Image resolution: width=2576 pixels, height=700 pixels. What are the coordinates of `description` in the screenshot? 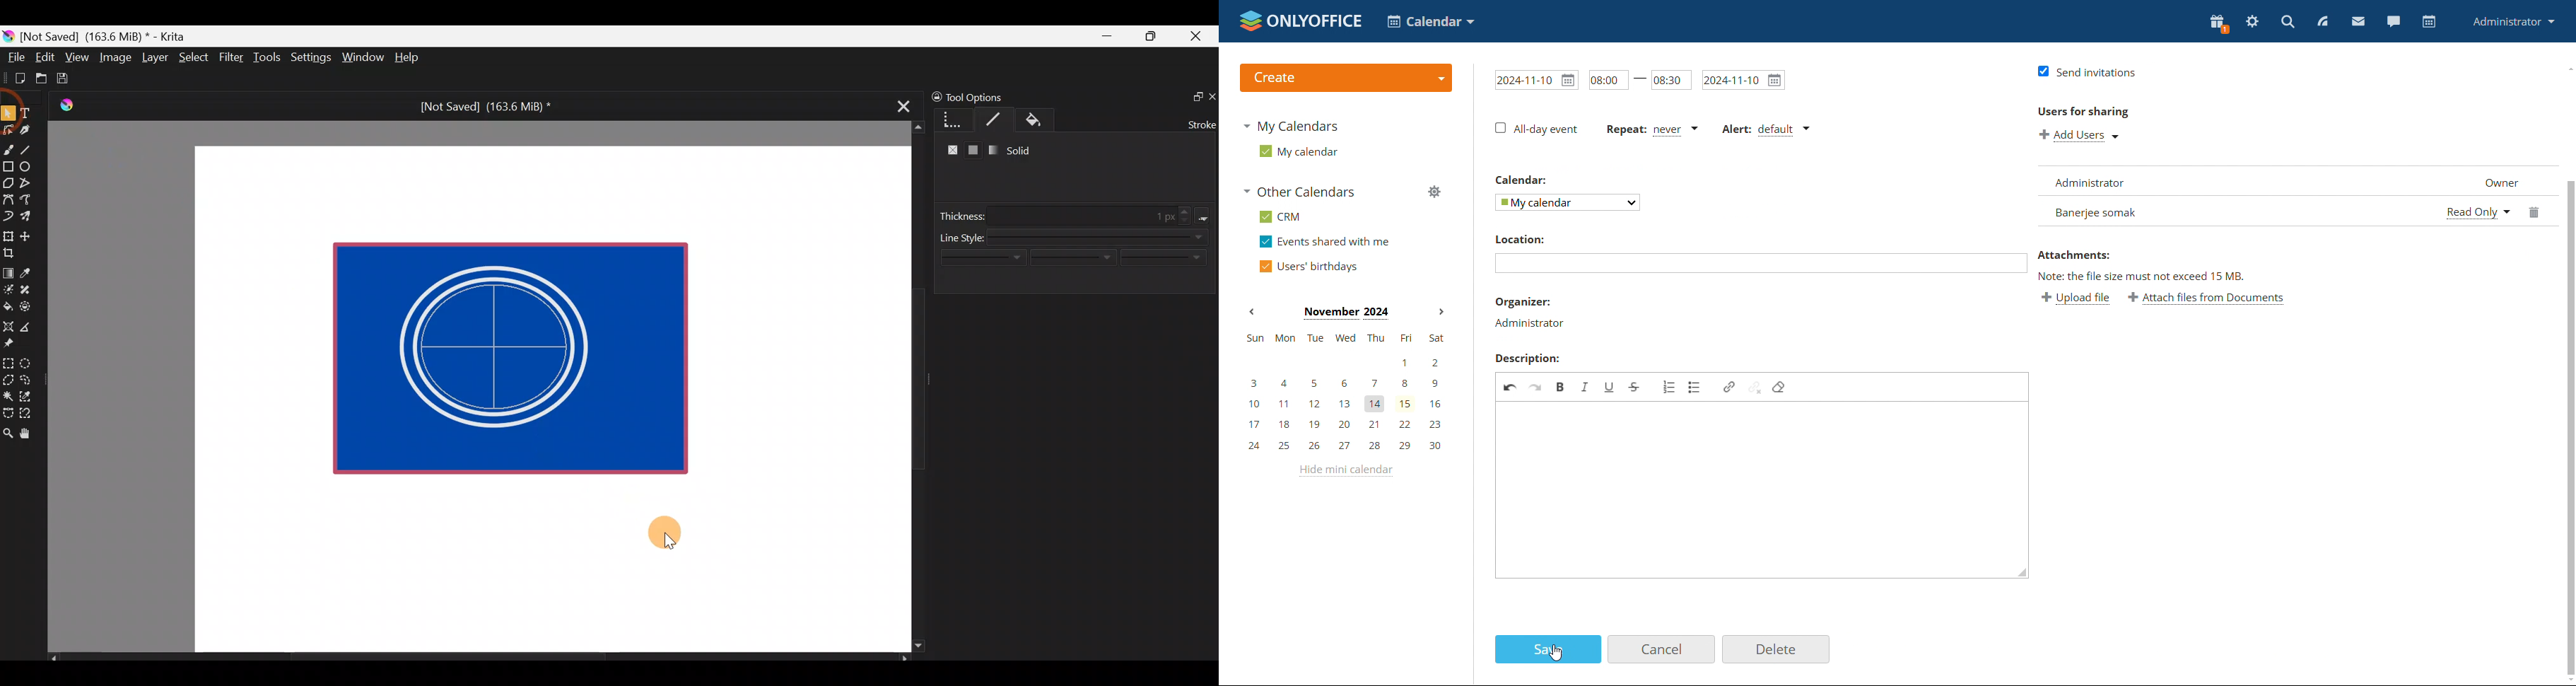 It's located at (1526, 359).